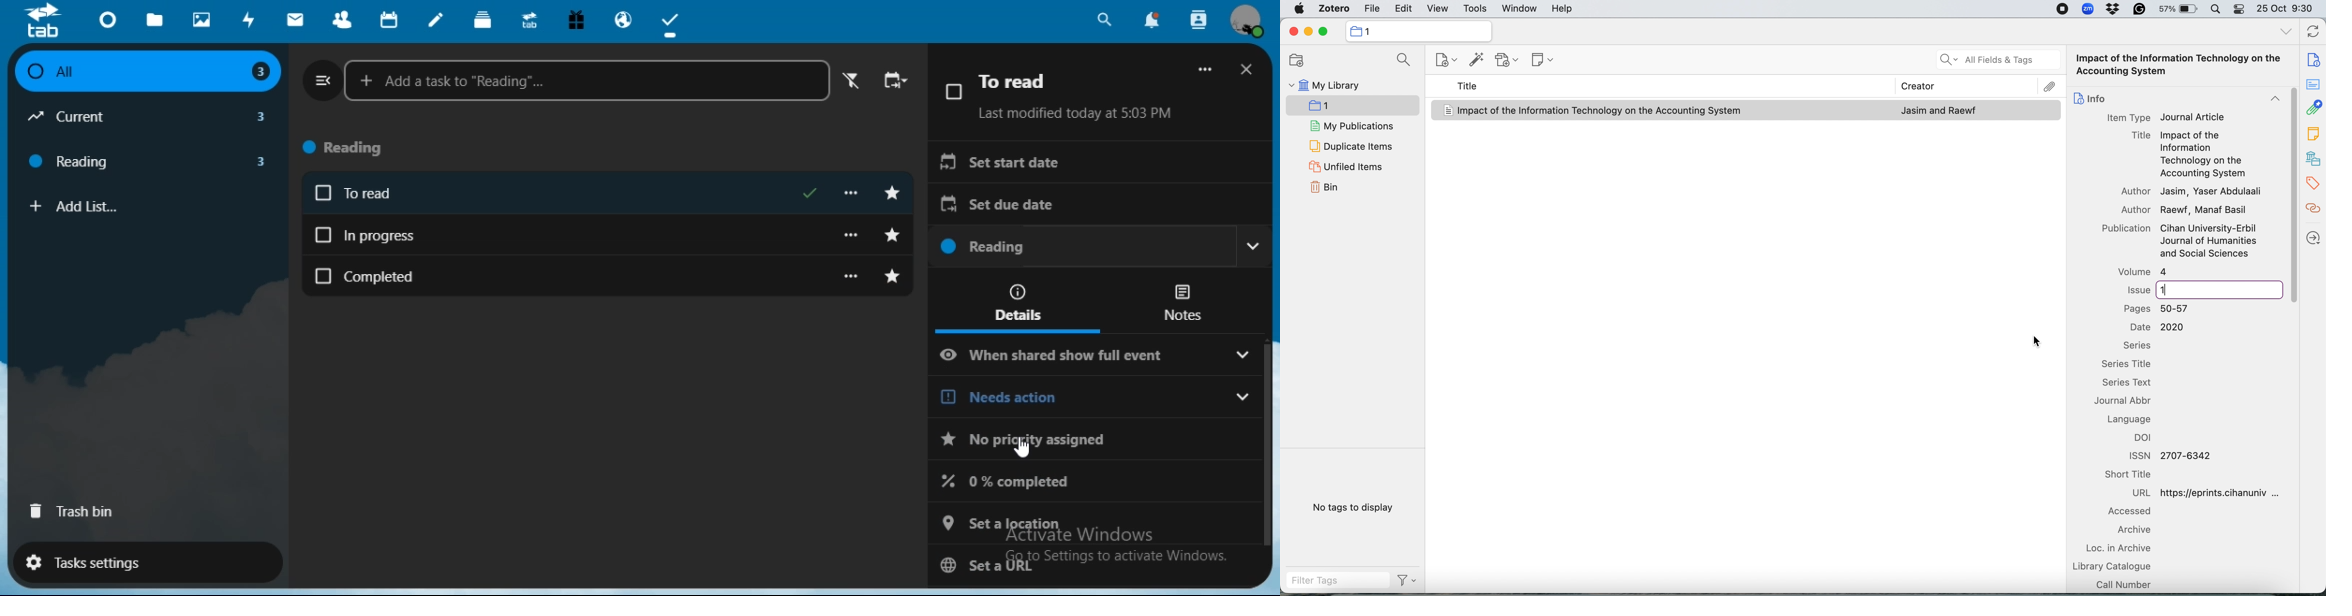 The height and width of the screenshot is (616, 2352). I want to click on set start date, so click(1100, 162).